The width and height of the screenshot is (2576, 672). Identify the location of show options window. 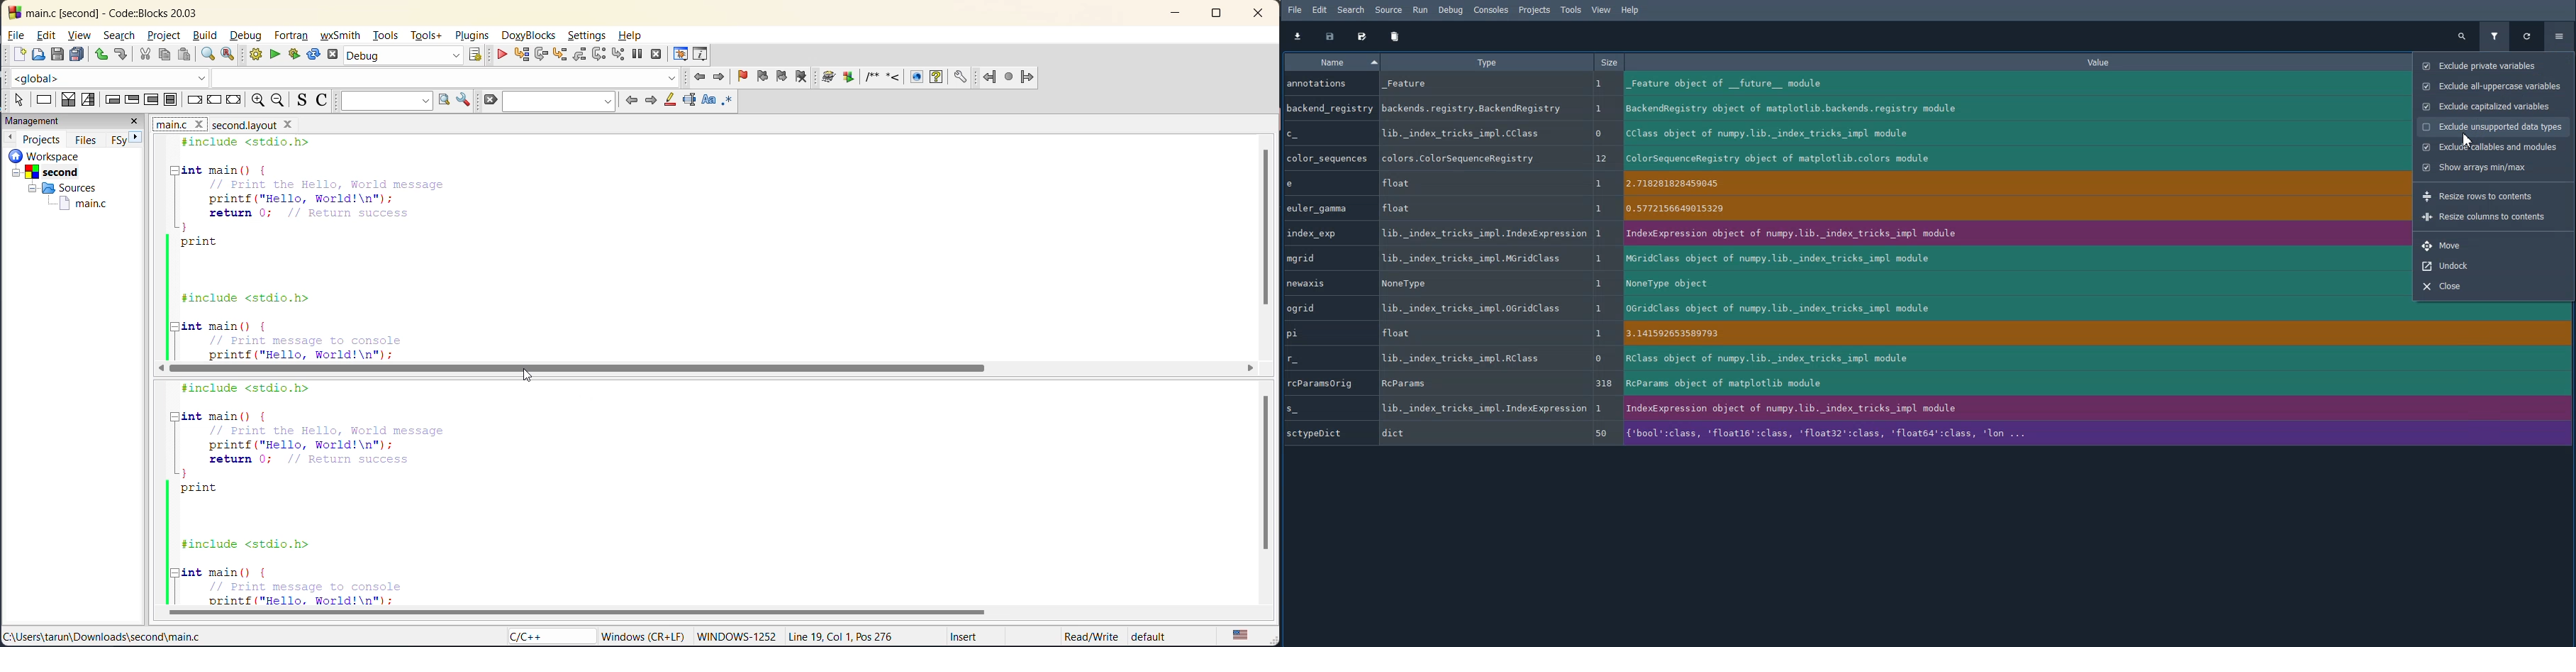
(464, 99).